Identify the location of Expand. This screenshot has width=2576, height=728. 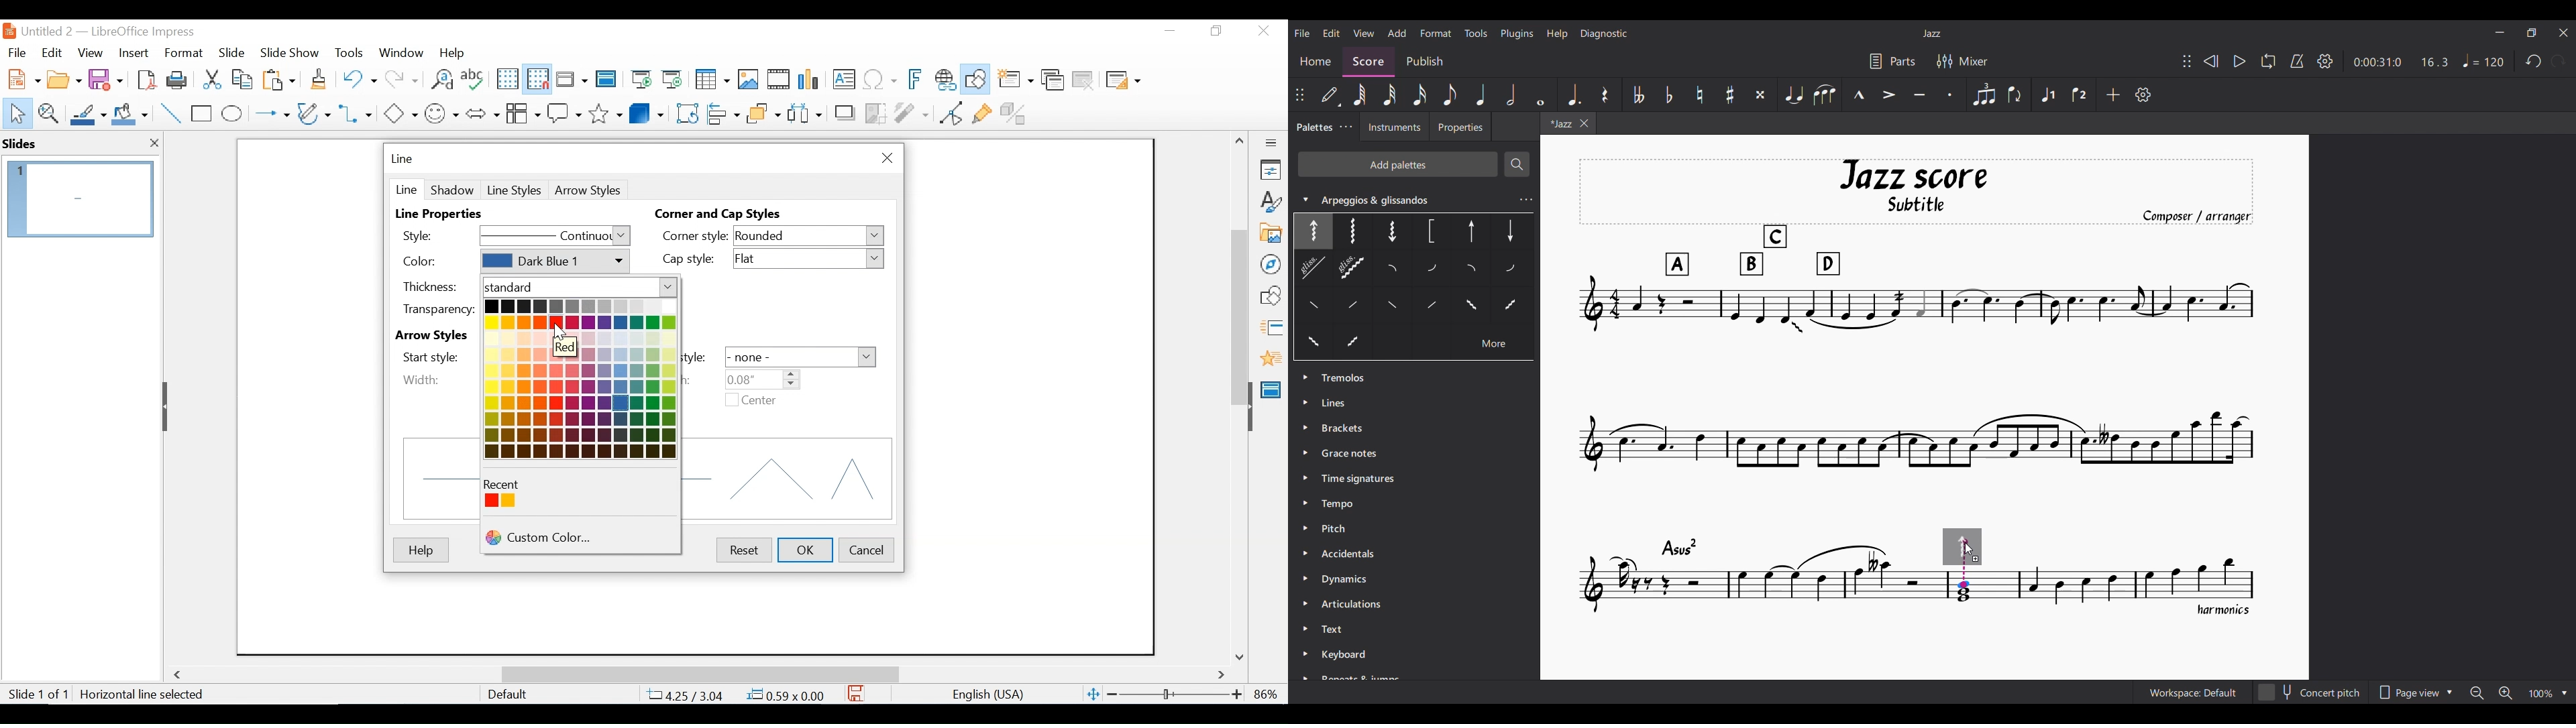
(1303, 525).